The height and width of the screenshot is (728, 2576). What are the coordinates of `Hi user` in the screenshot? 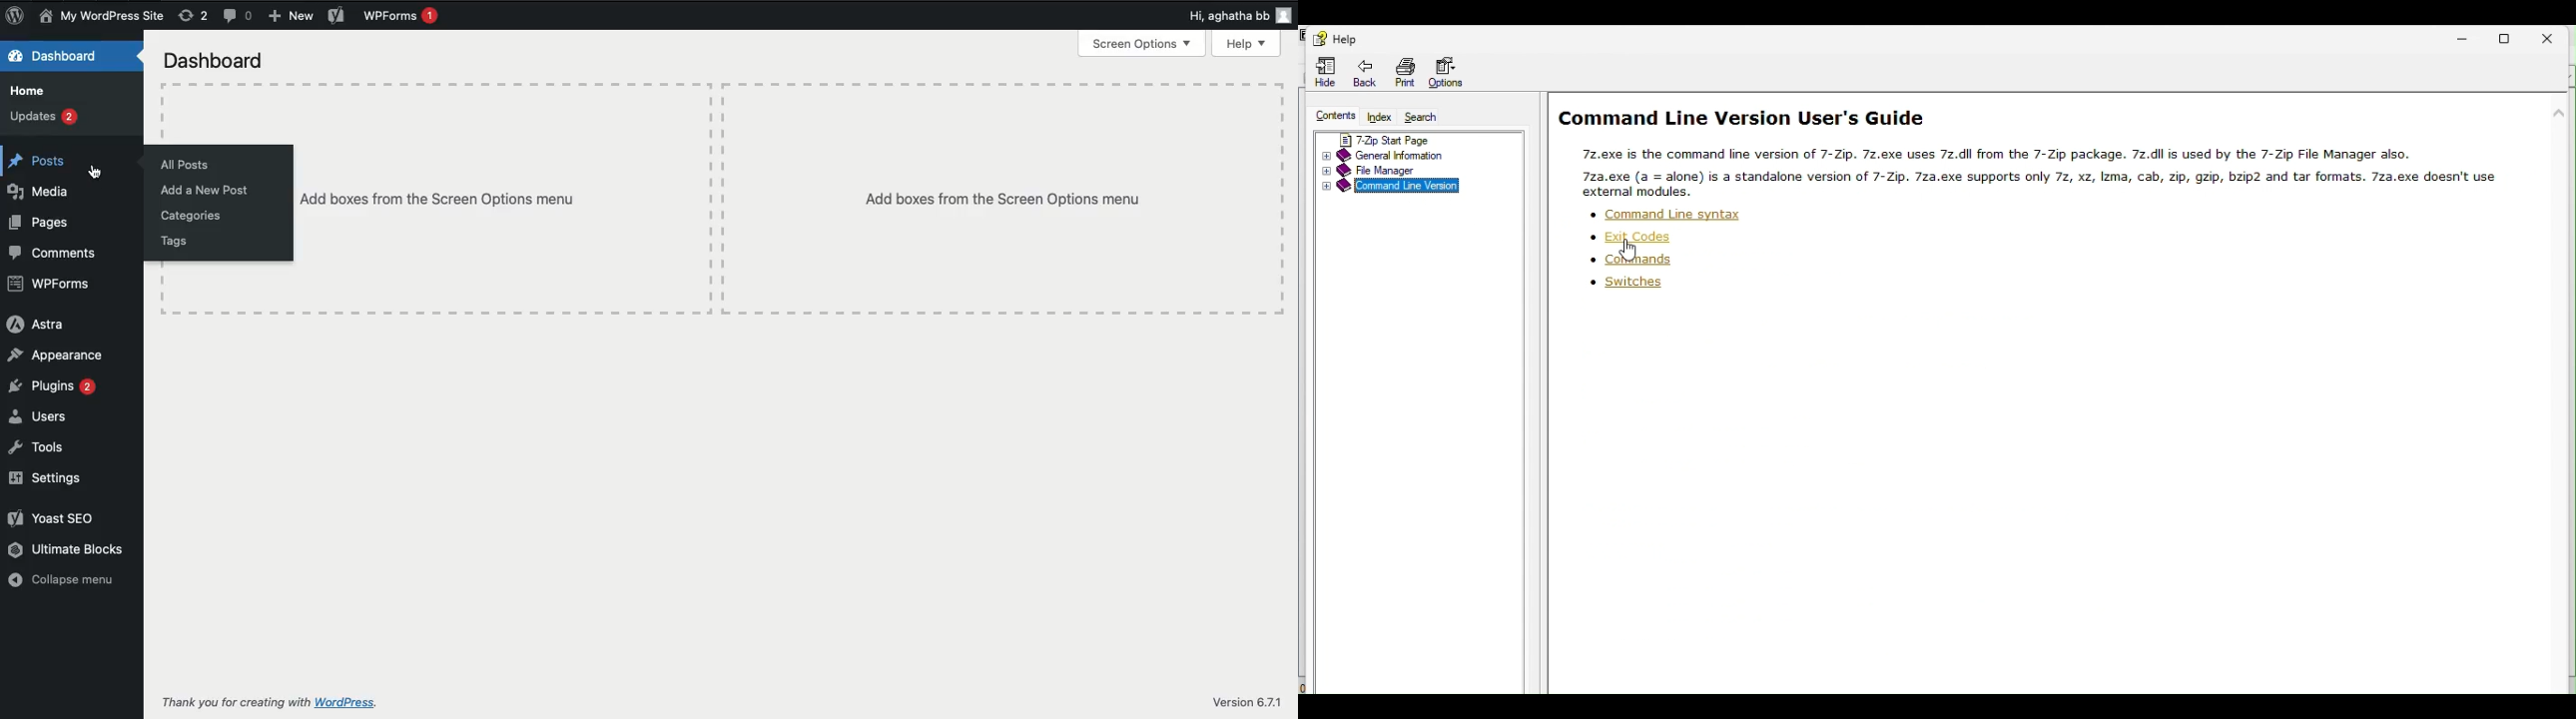 It's located at (1241, 16).